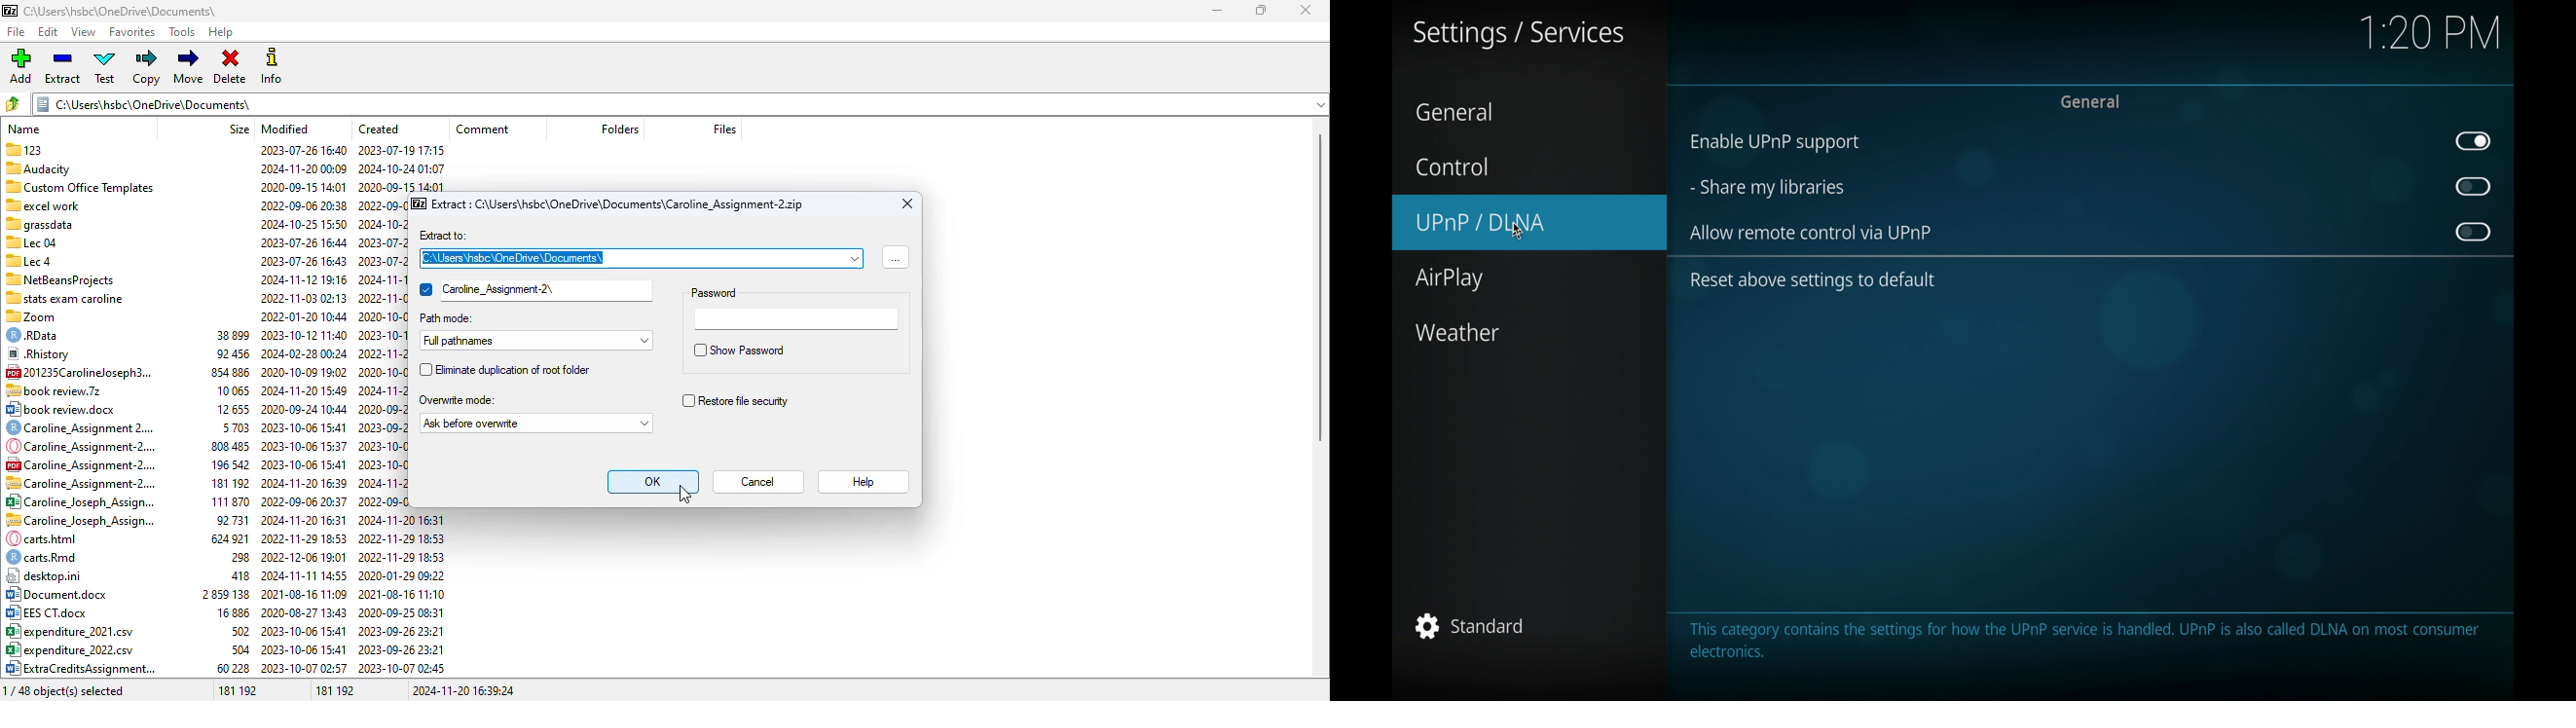 Image resolution: width=2576 pixels, height=728 pixels. What do you see at coordinates (535, 423) in the screenshot?
I see `ask before overwrite` at bounding box center [535, 423].